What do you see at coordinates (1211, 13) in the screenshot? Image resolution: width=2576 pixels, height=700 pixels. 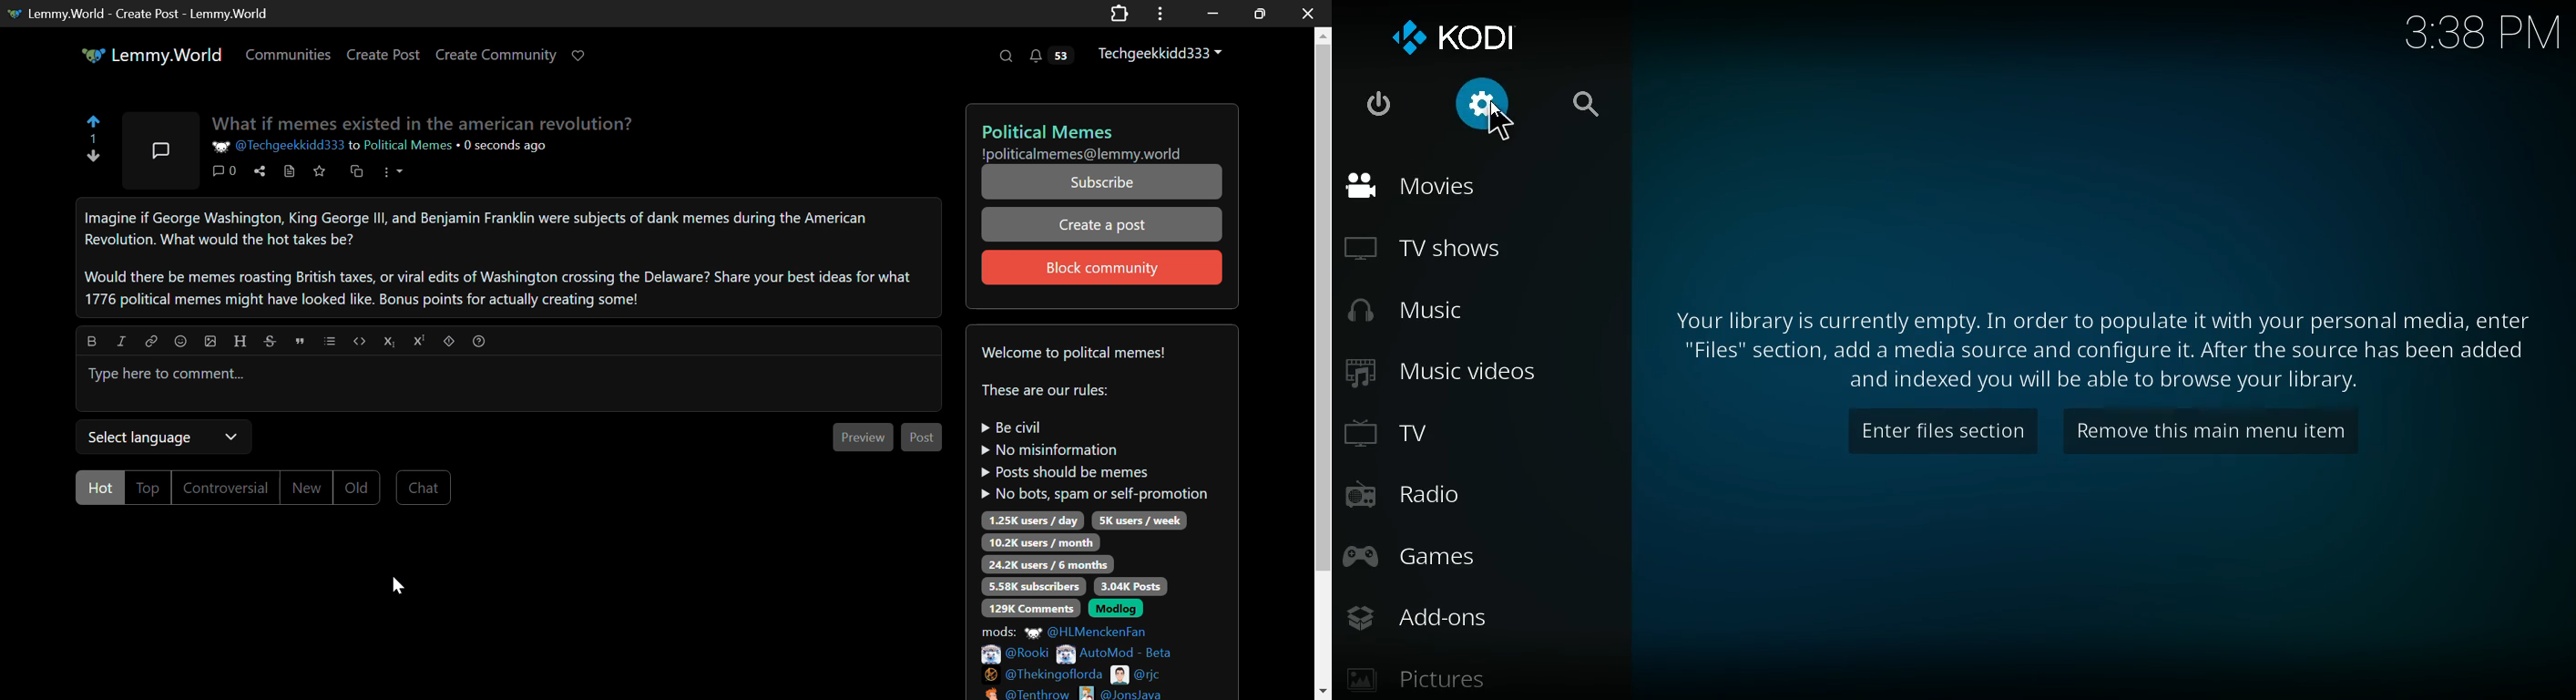 I see `Restore Down` at bounding box center [1211, 13].